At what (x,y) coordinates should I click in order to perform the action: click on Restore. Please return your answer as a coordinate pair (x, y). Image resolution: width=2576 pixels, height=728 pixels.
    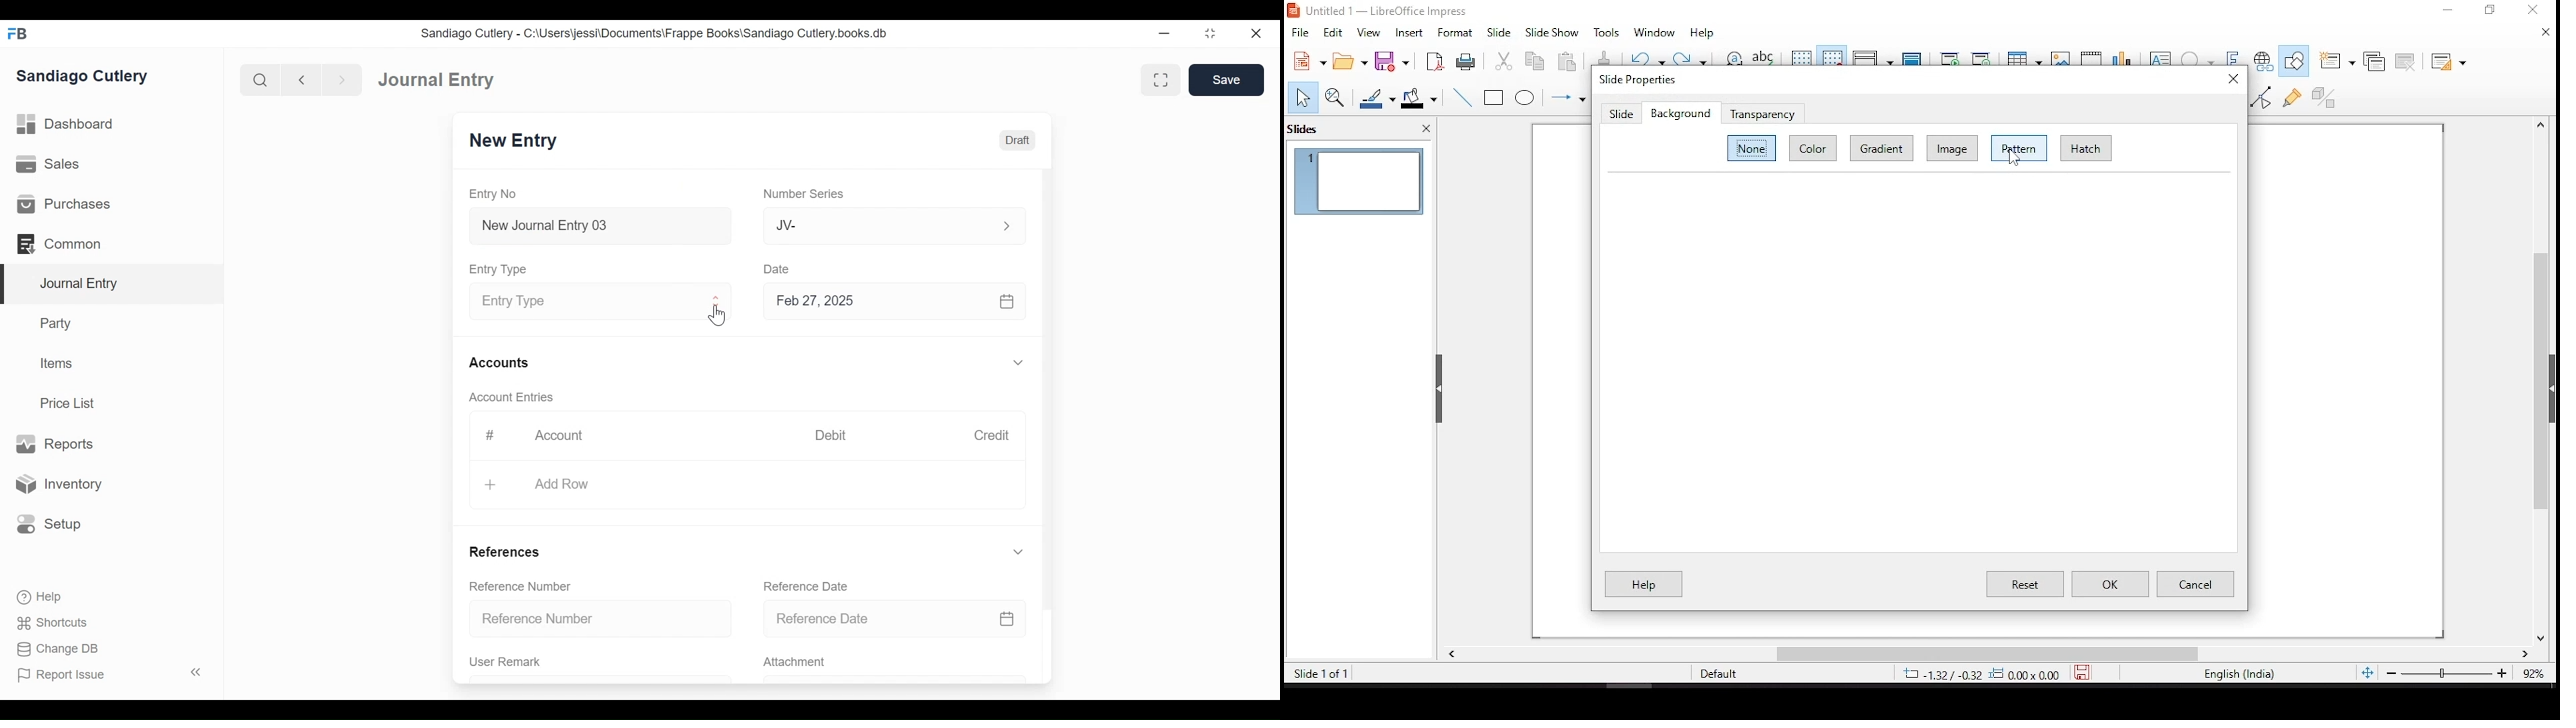
    Looking at the image, I should click on (1209, 33).